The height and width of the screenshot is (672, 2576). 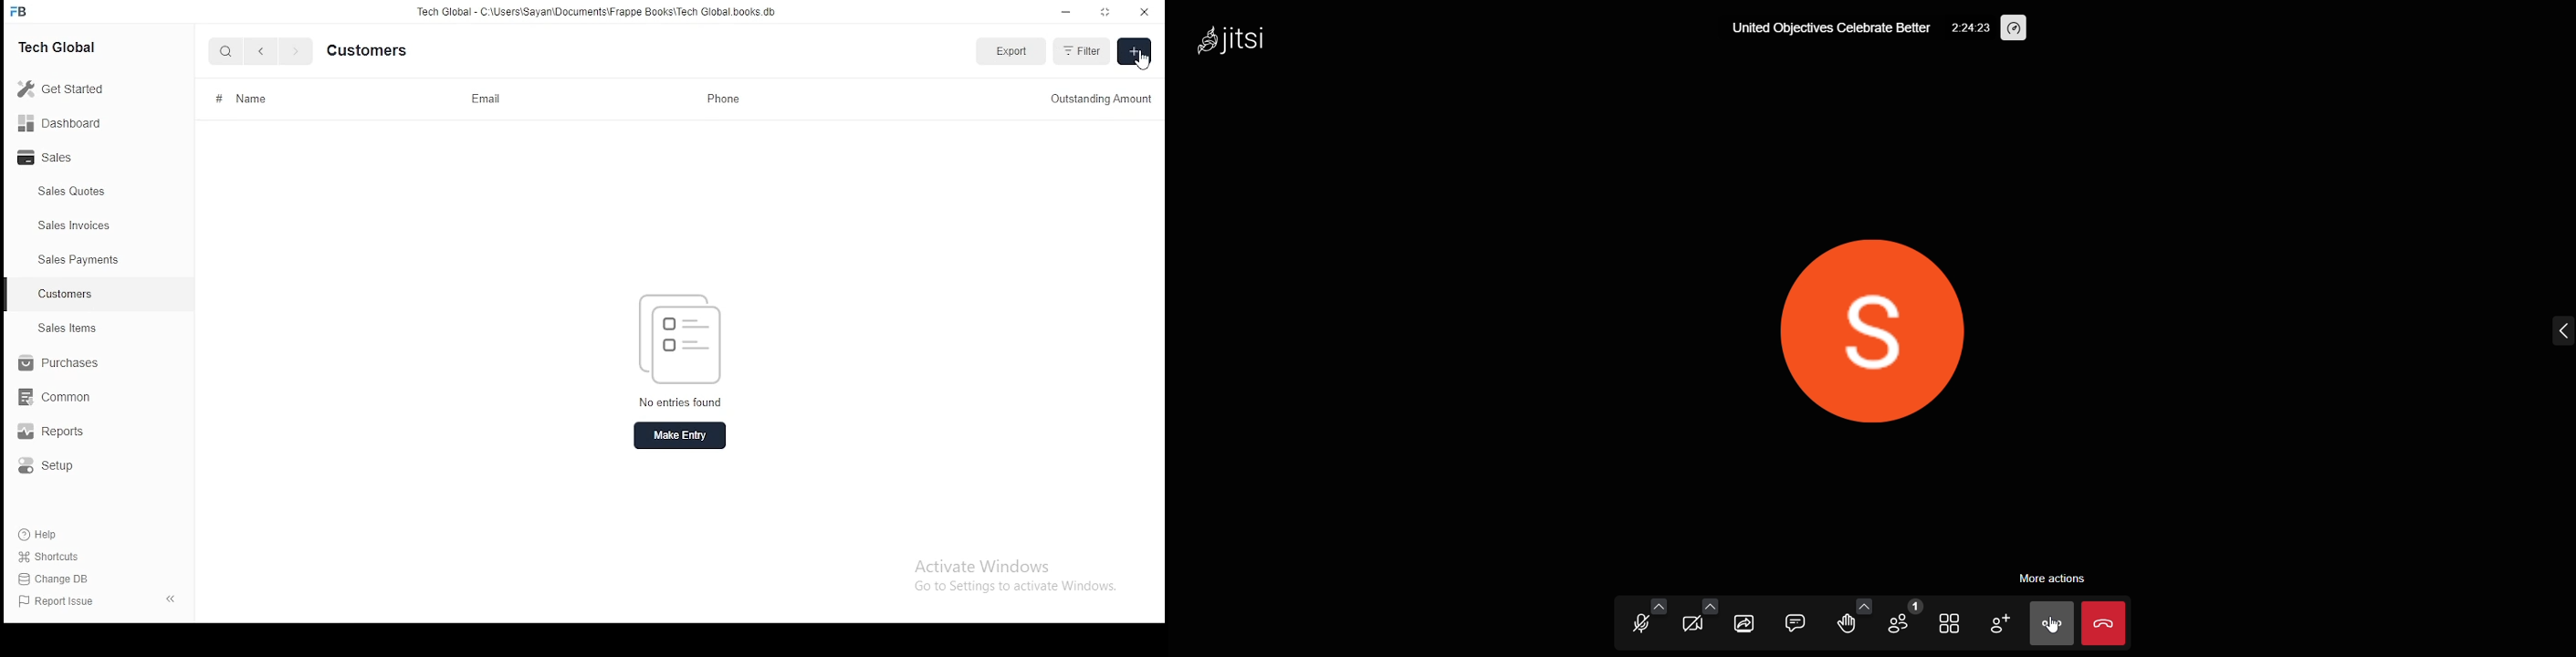 I want to click on change DB, so click(x=56, y=578).